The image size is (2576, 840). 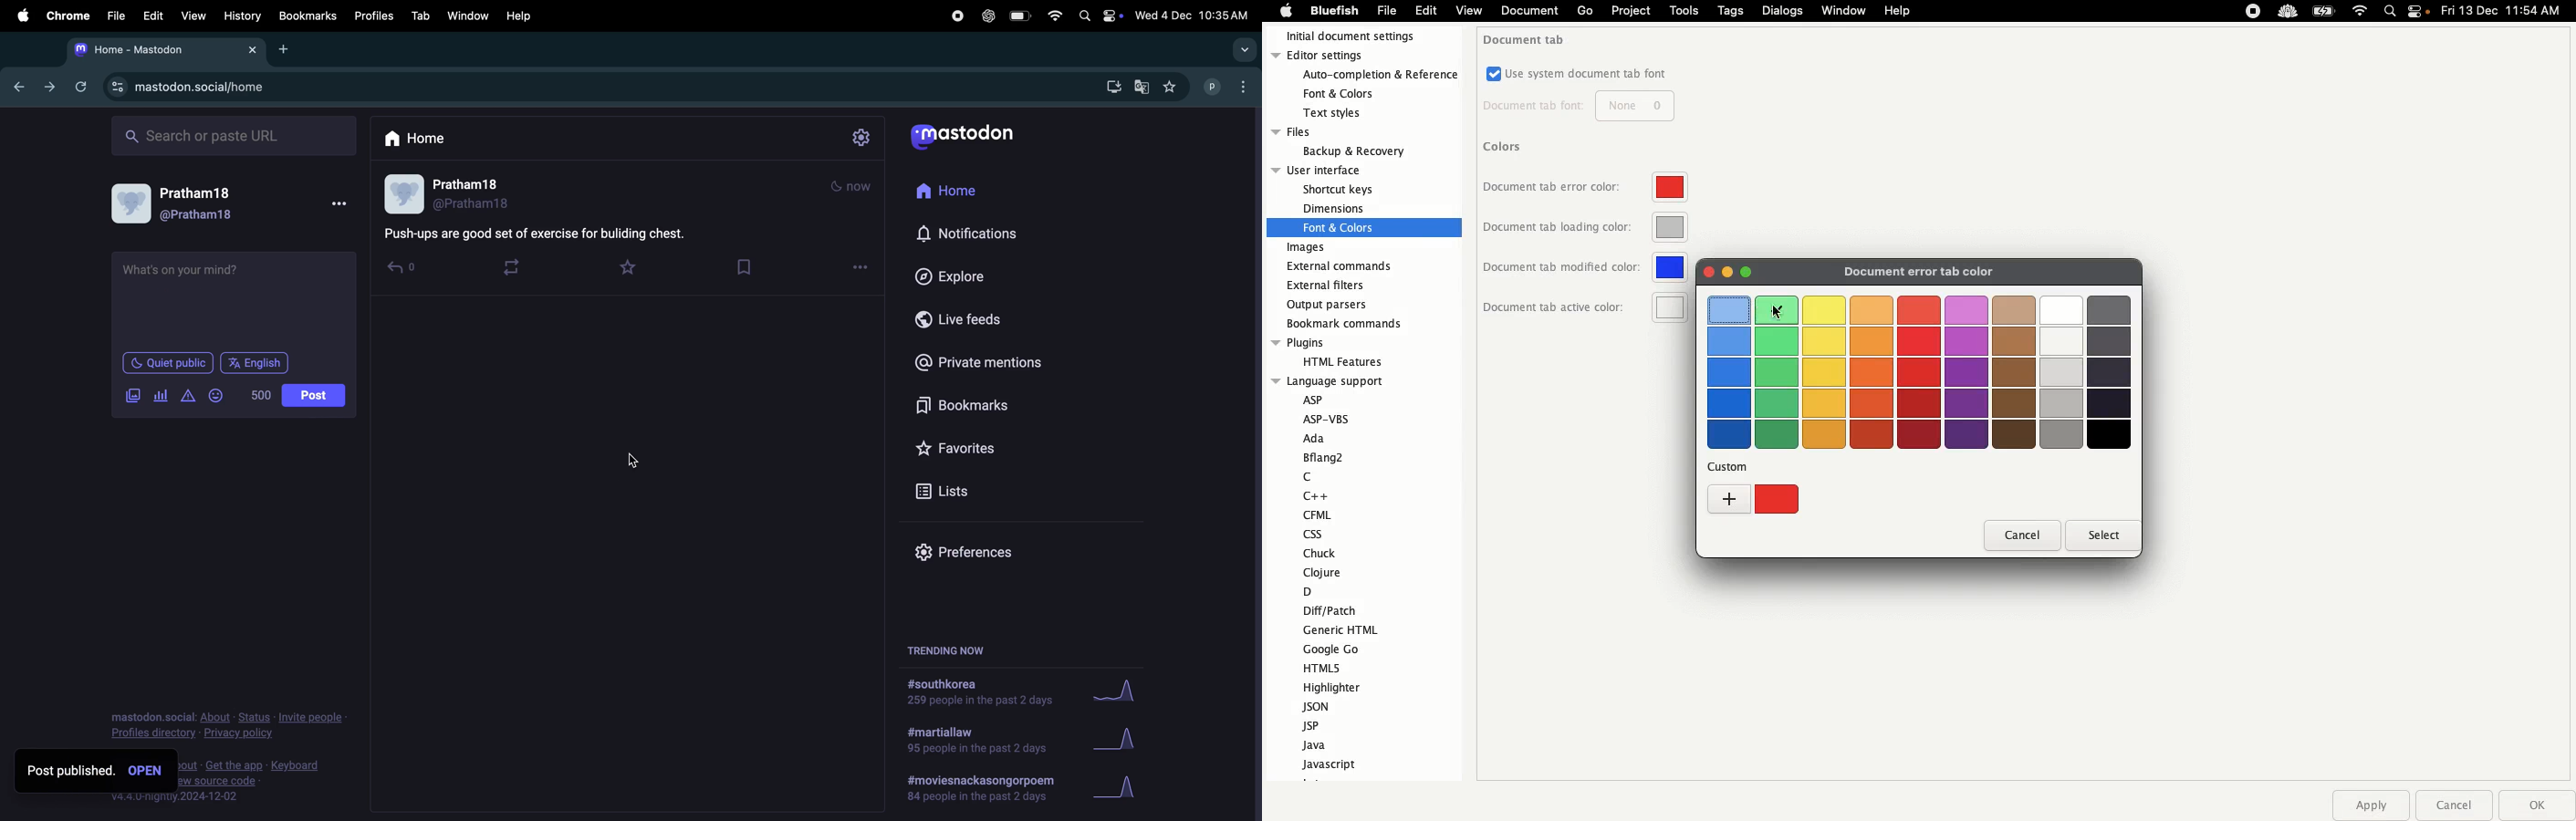 I want to click on Graph, so click(x=1124, y=740).